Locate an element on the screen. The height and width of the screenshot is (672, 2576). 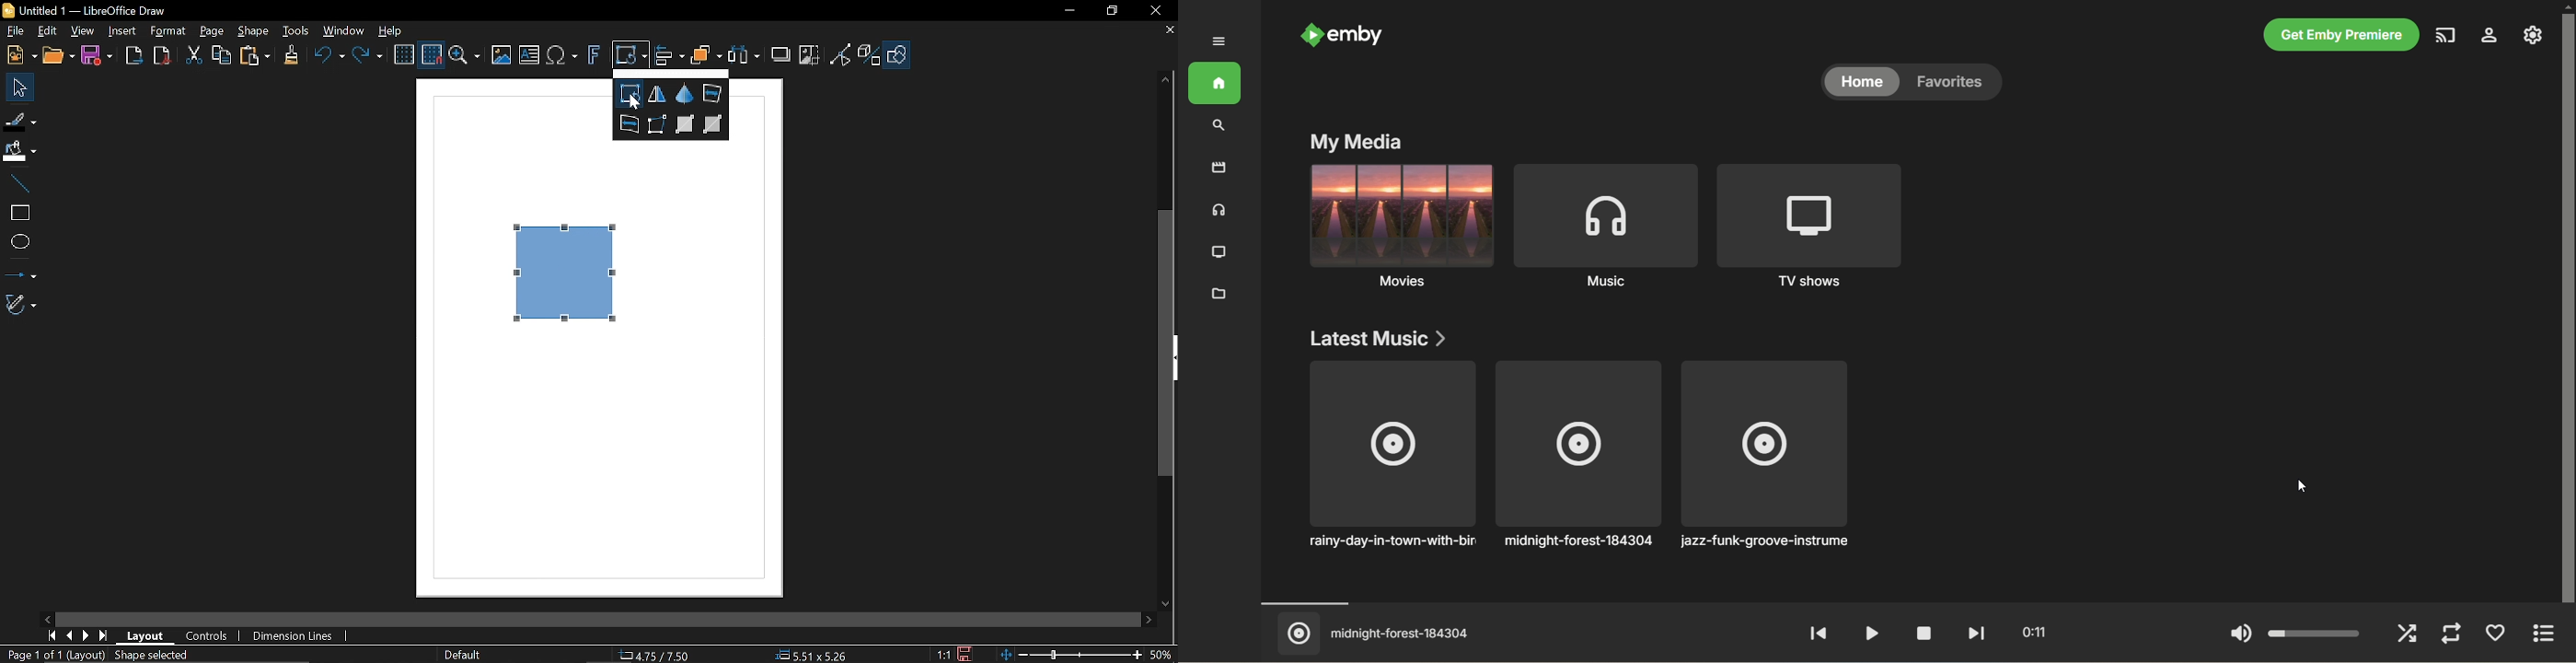
50% (Current zoom) is located at coordinates (1161, 653).